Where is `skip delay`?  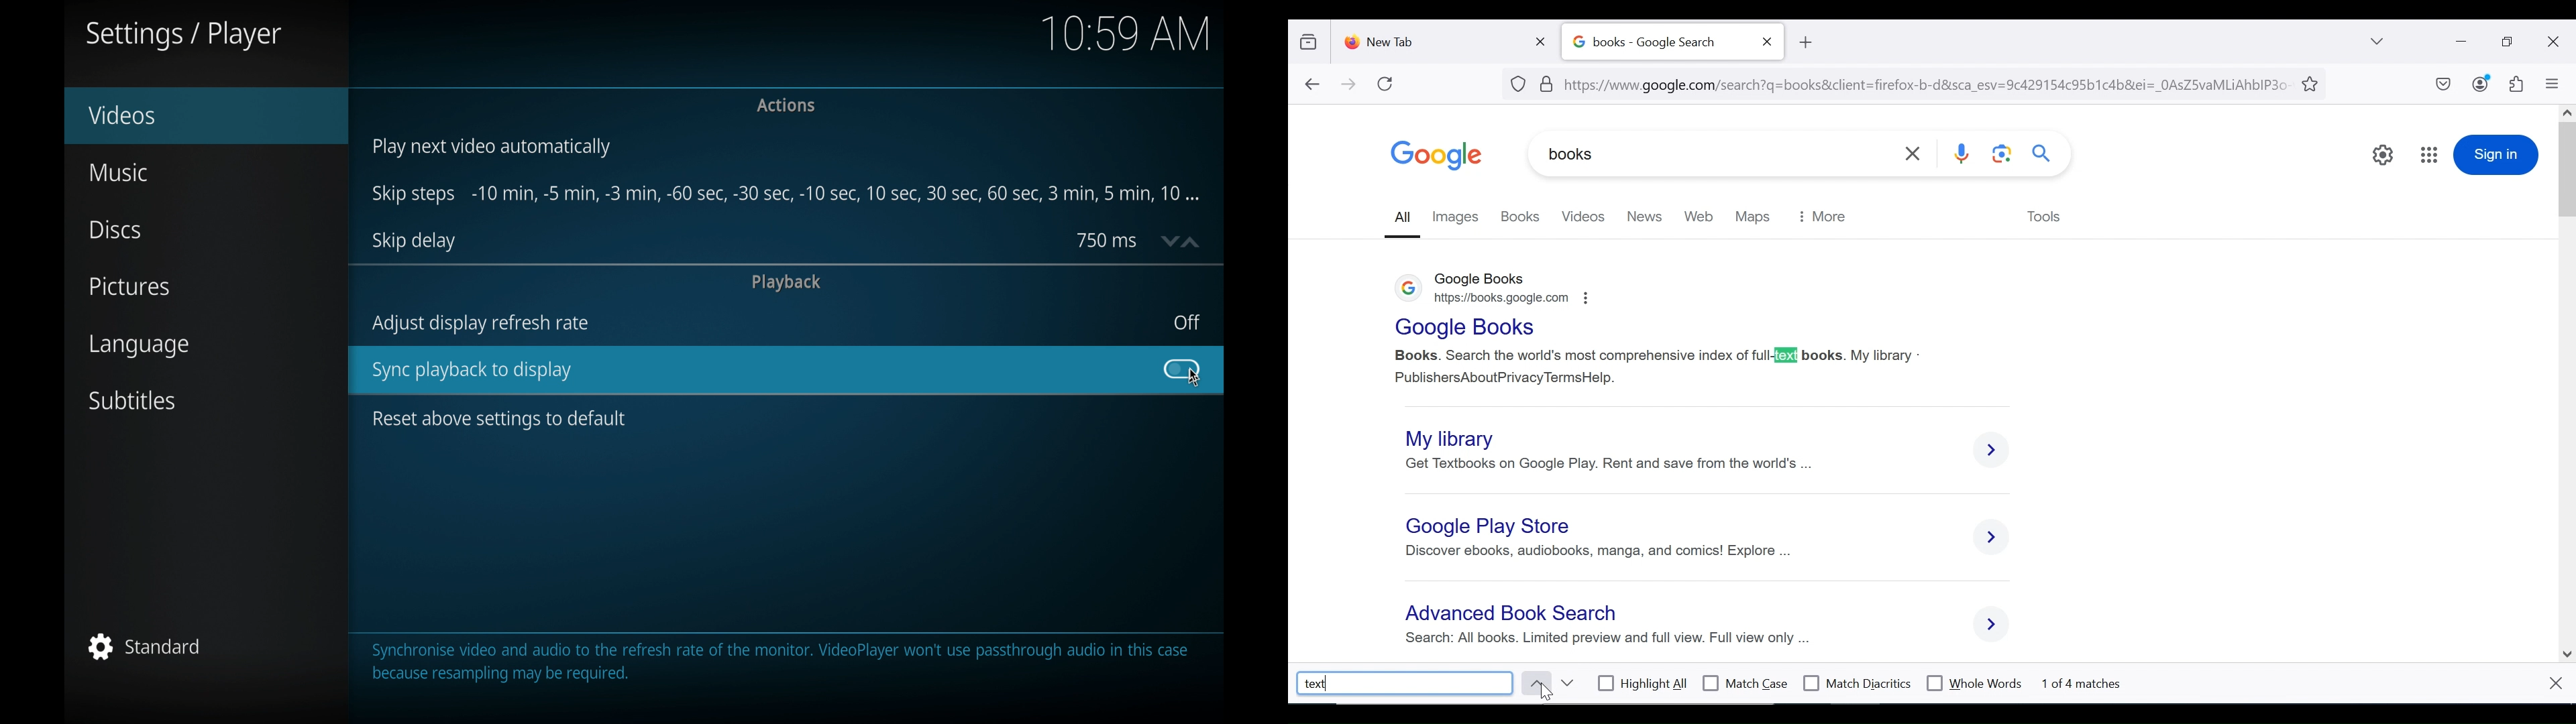
skip delay is located at coordinates (415, 241).